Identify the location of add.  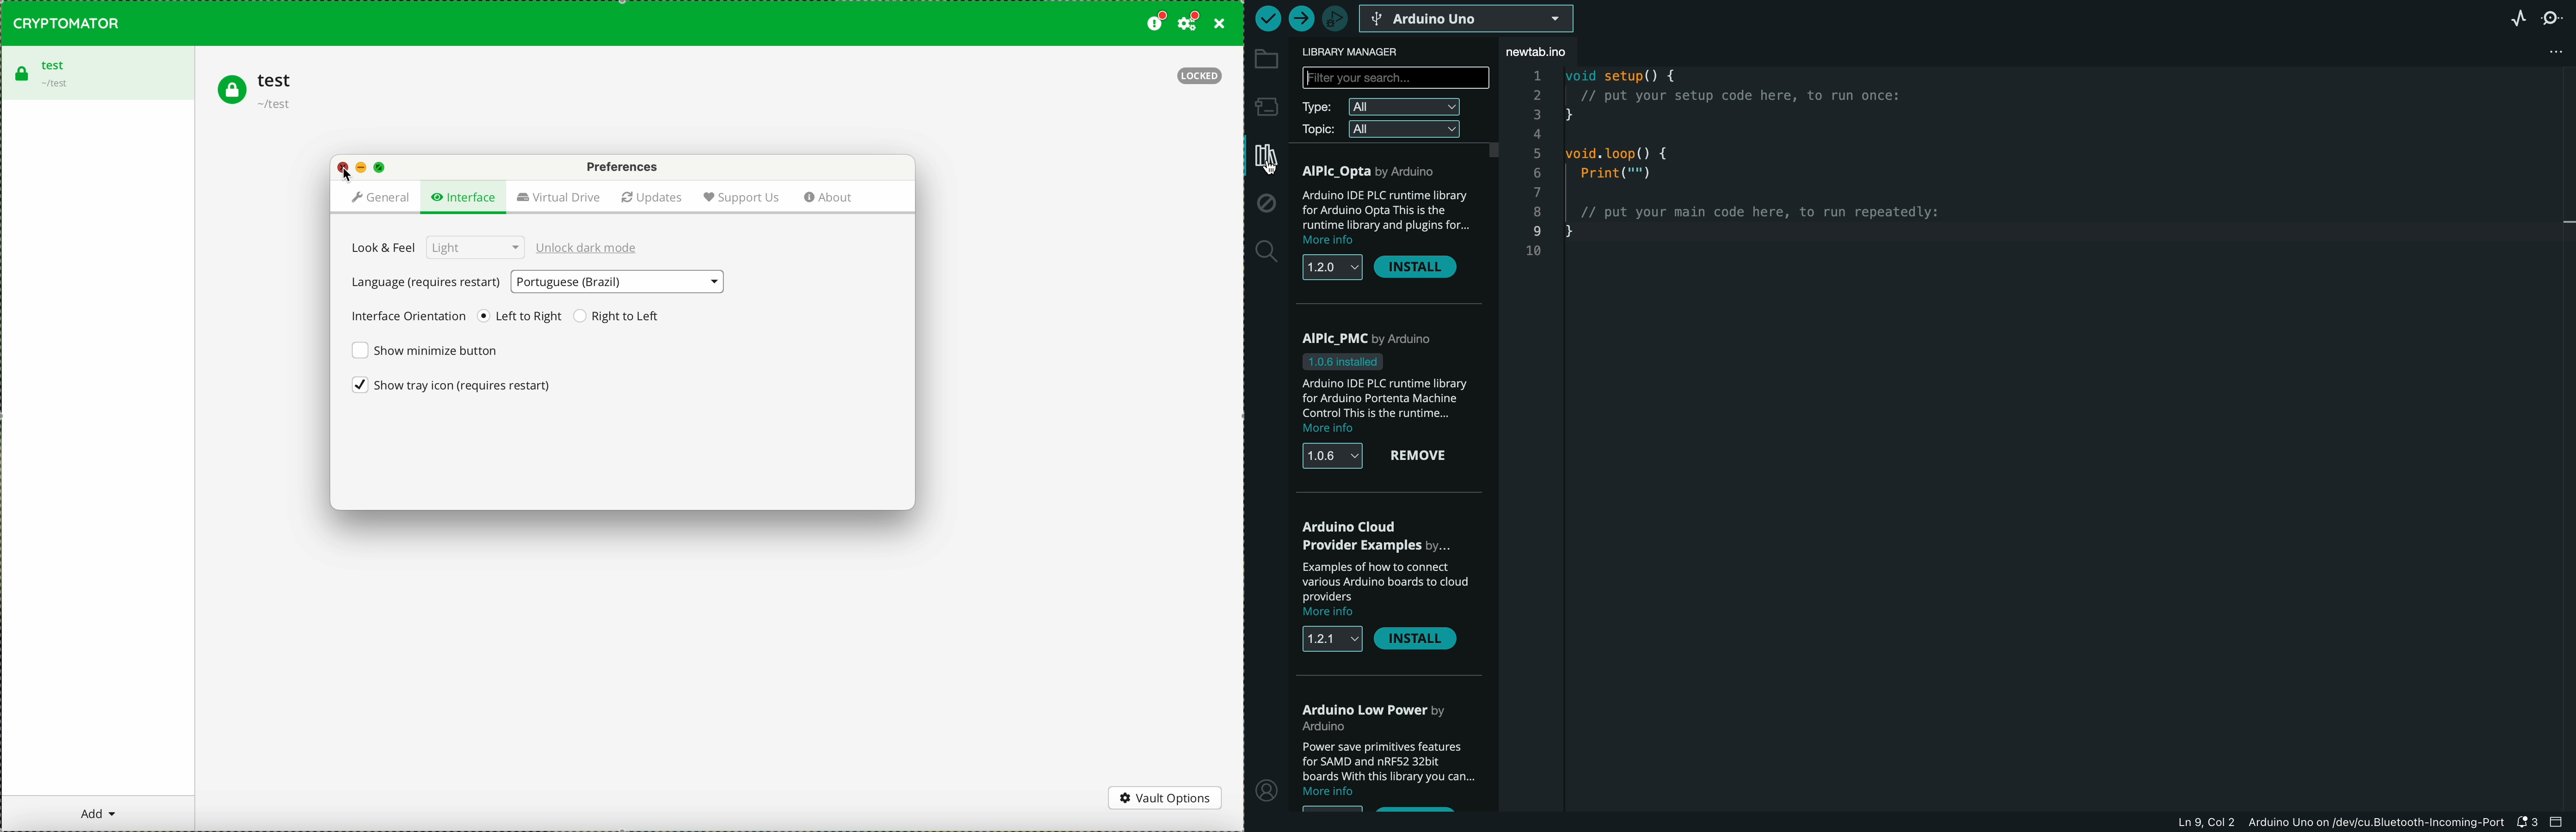
(98, 815).